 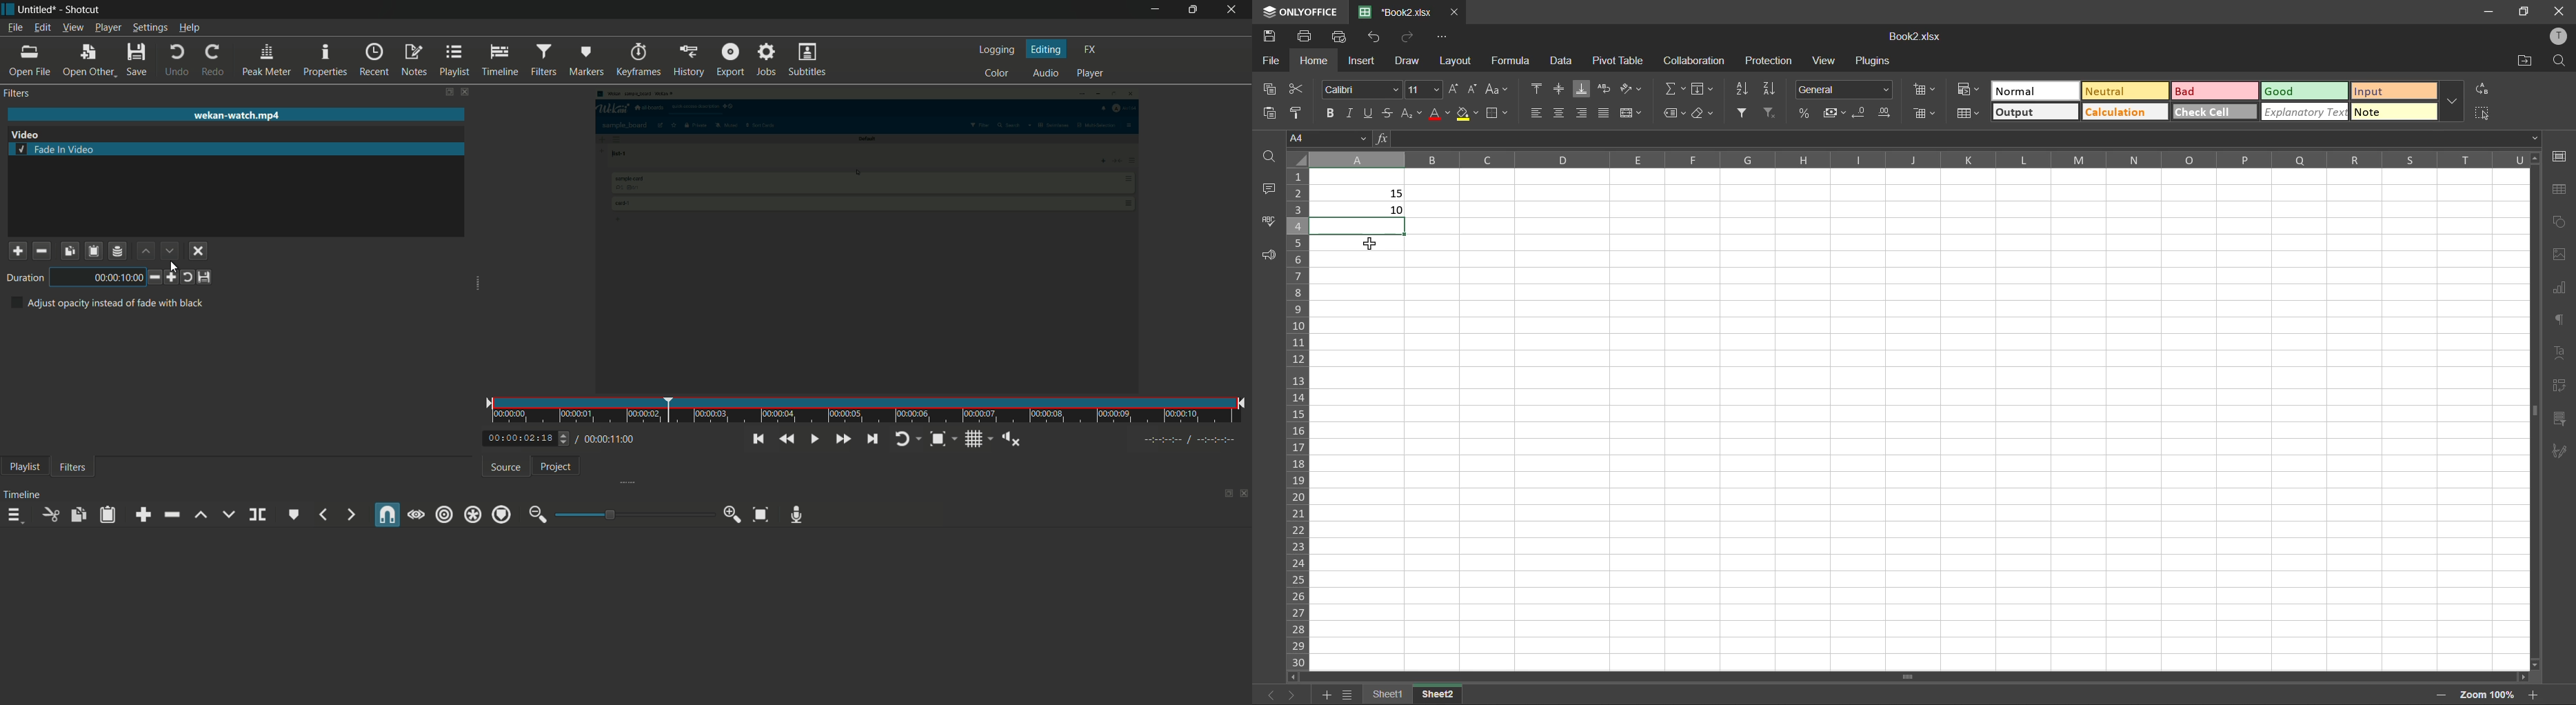 What do you see at coordinates (25, 134) in the screenshot?
I see `video` at bounding box center [25, 134].